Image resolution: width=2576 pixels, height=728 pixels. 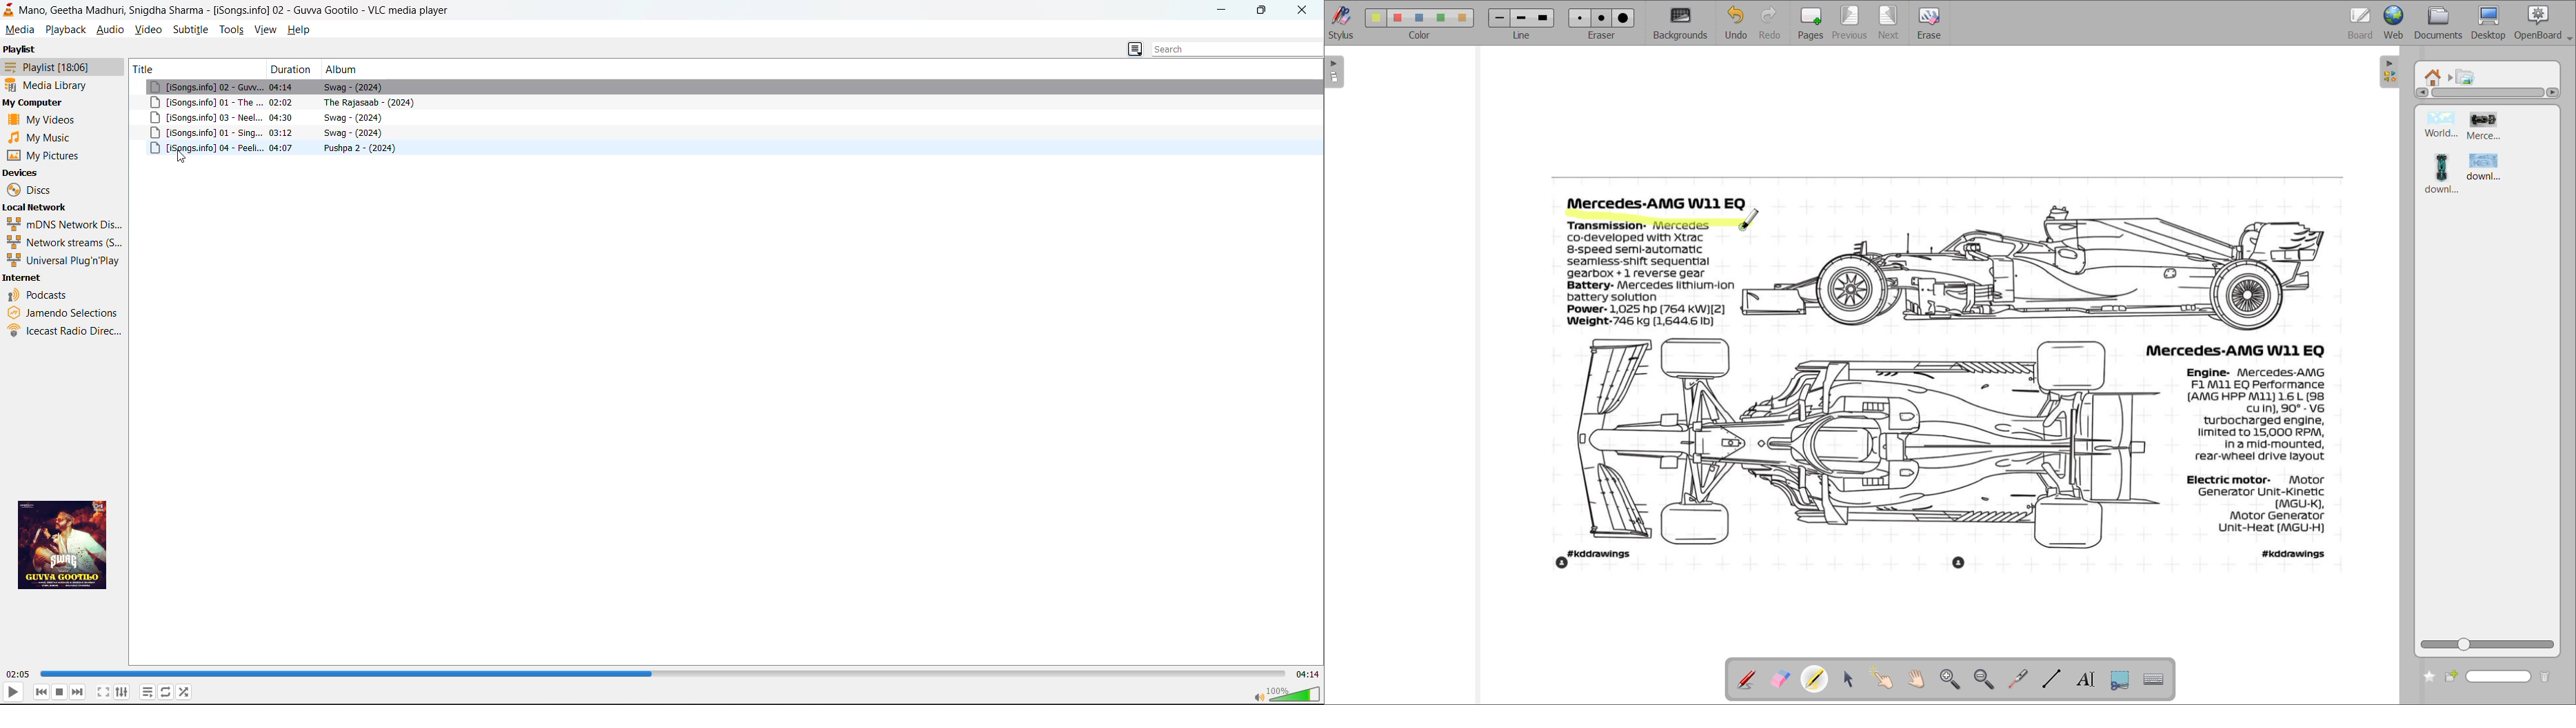 What do you see at coordinates (1954, 679) in the screenshot?
I see `zoom in` at bounding box center [1954, 679].